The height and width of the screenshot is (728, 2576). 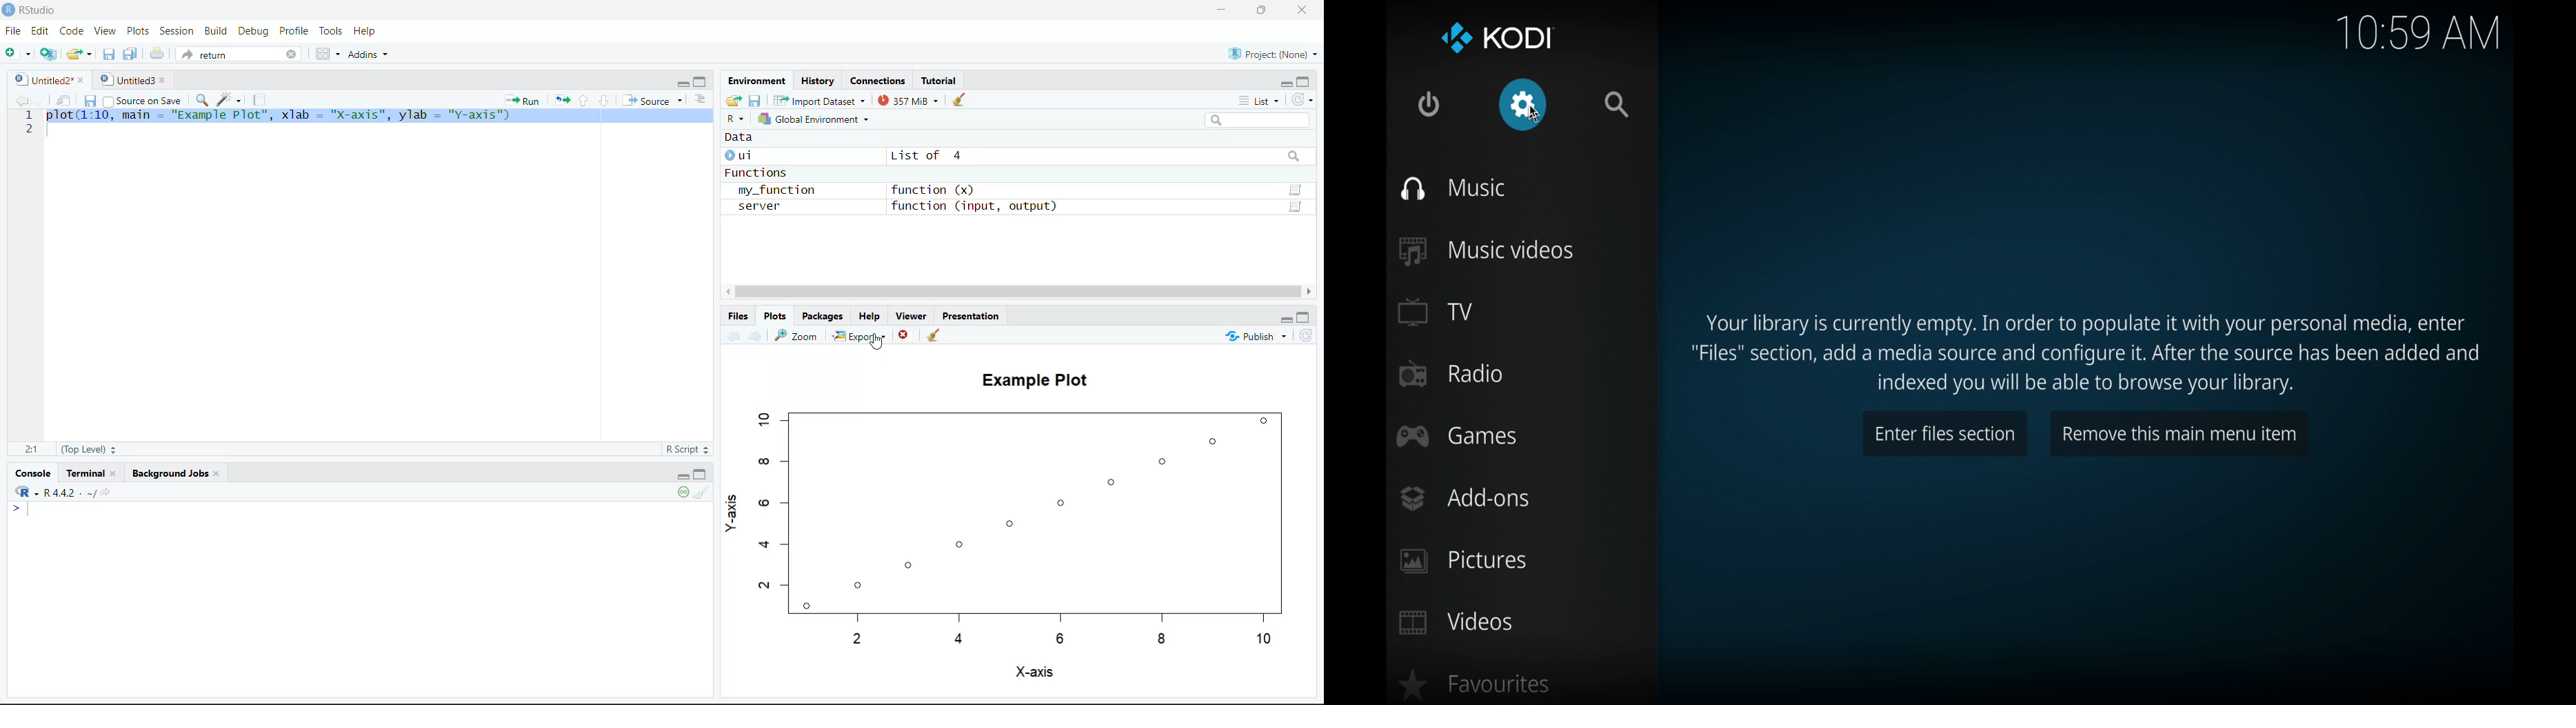 I want to click on Viewer, so click(x=911, y=316).